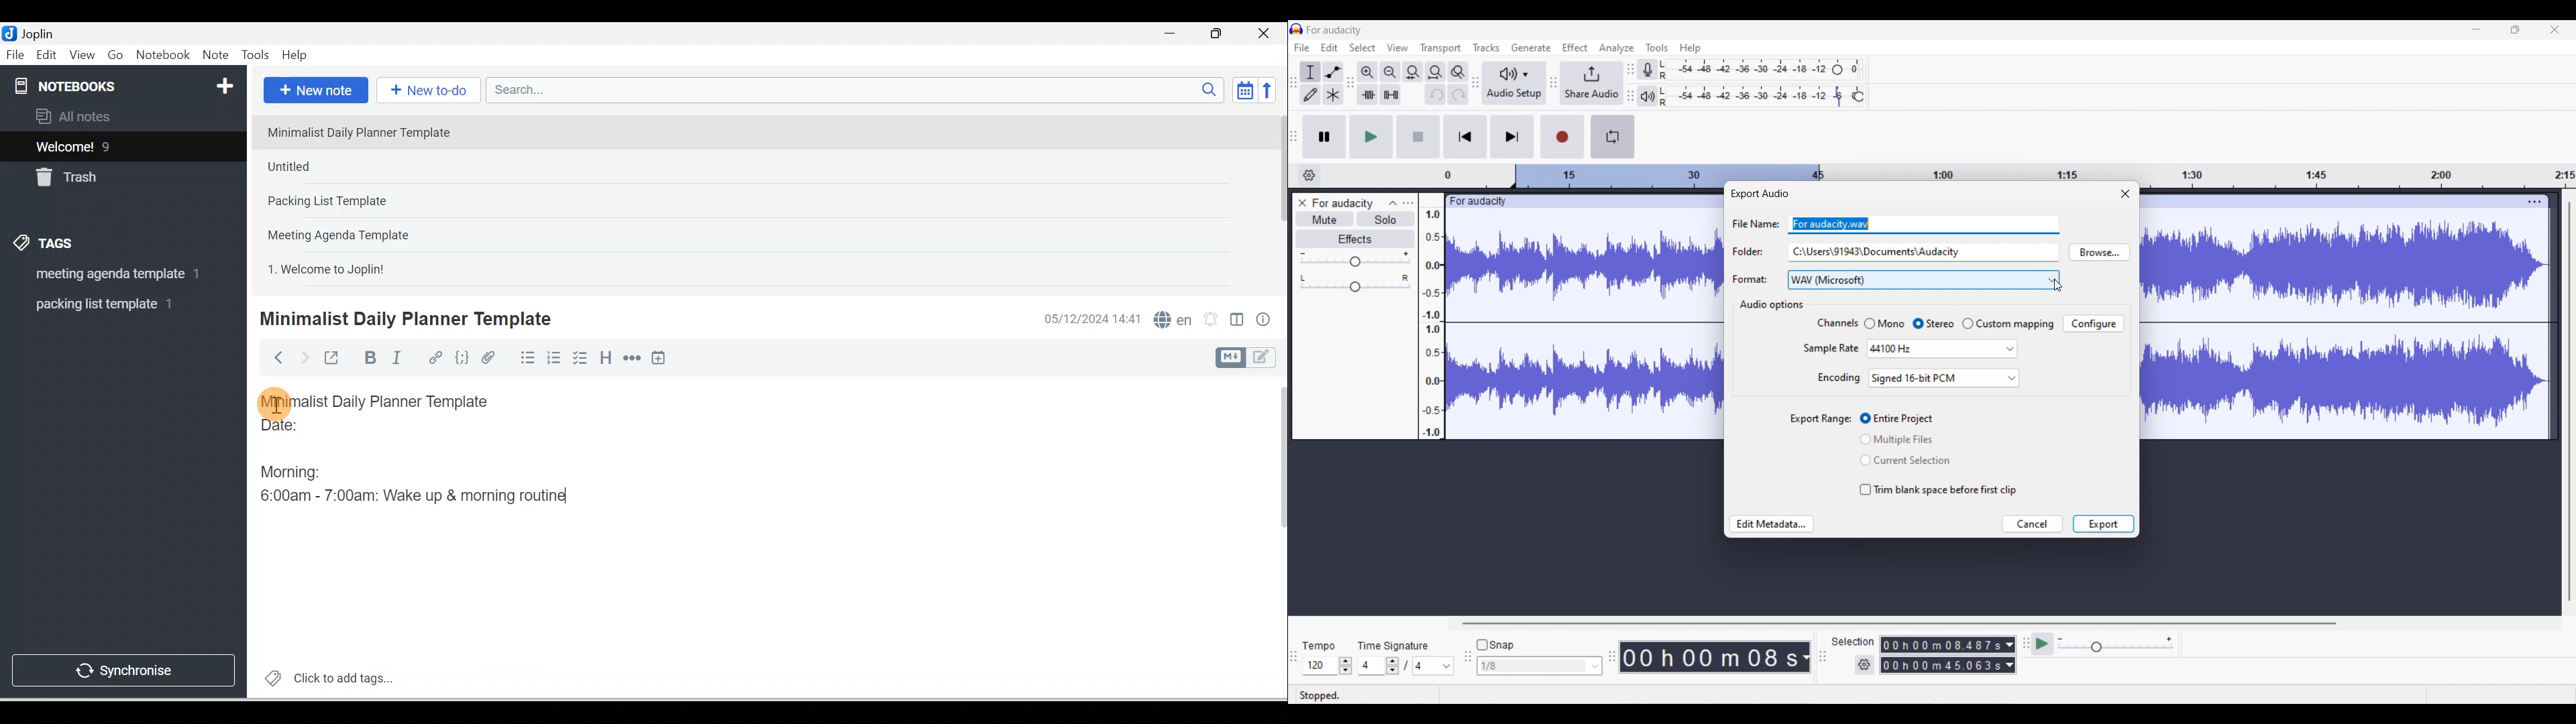  Describe the element at coordinates (434, 359) in the screenshot. I see `Hyperlink` at that location.